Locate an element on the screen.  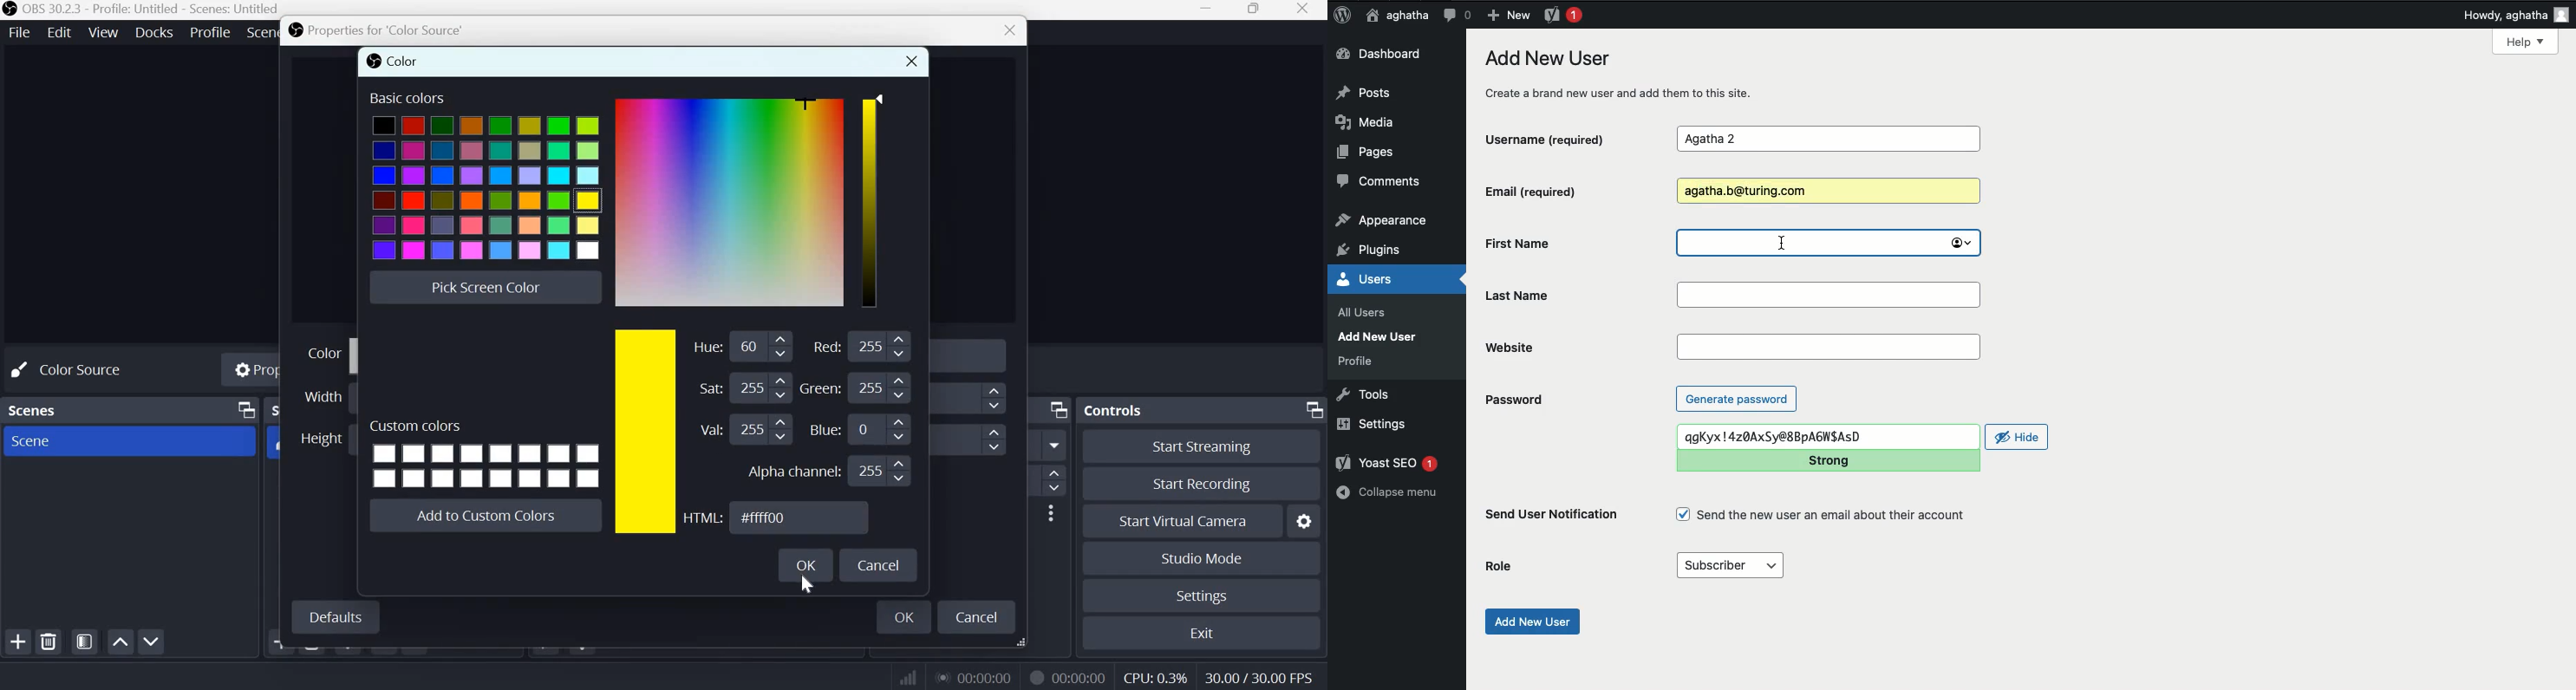
cancel is located at coordinates (979, 616).